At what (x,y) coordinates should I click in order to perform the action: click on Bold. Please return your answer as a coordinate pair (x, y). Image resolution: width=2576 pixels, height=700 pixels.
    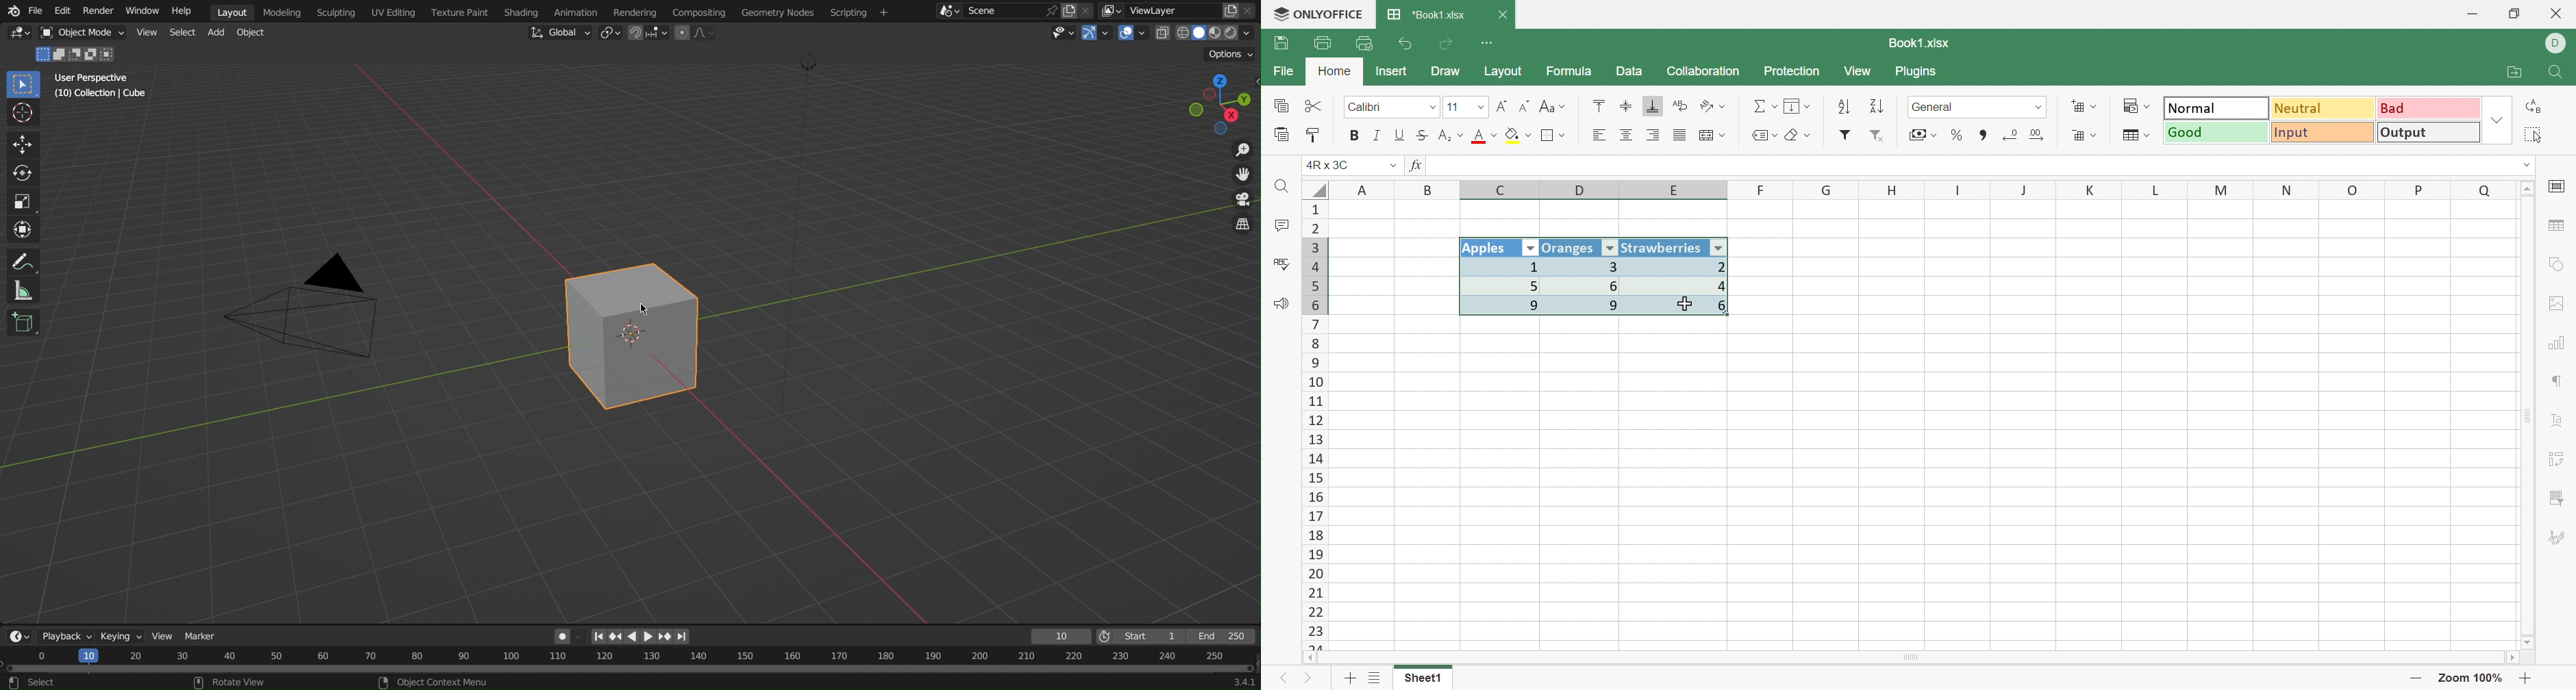
    Looking at the image, I should click on (1355, 135).